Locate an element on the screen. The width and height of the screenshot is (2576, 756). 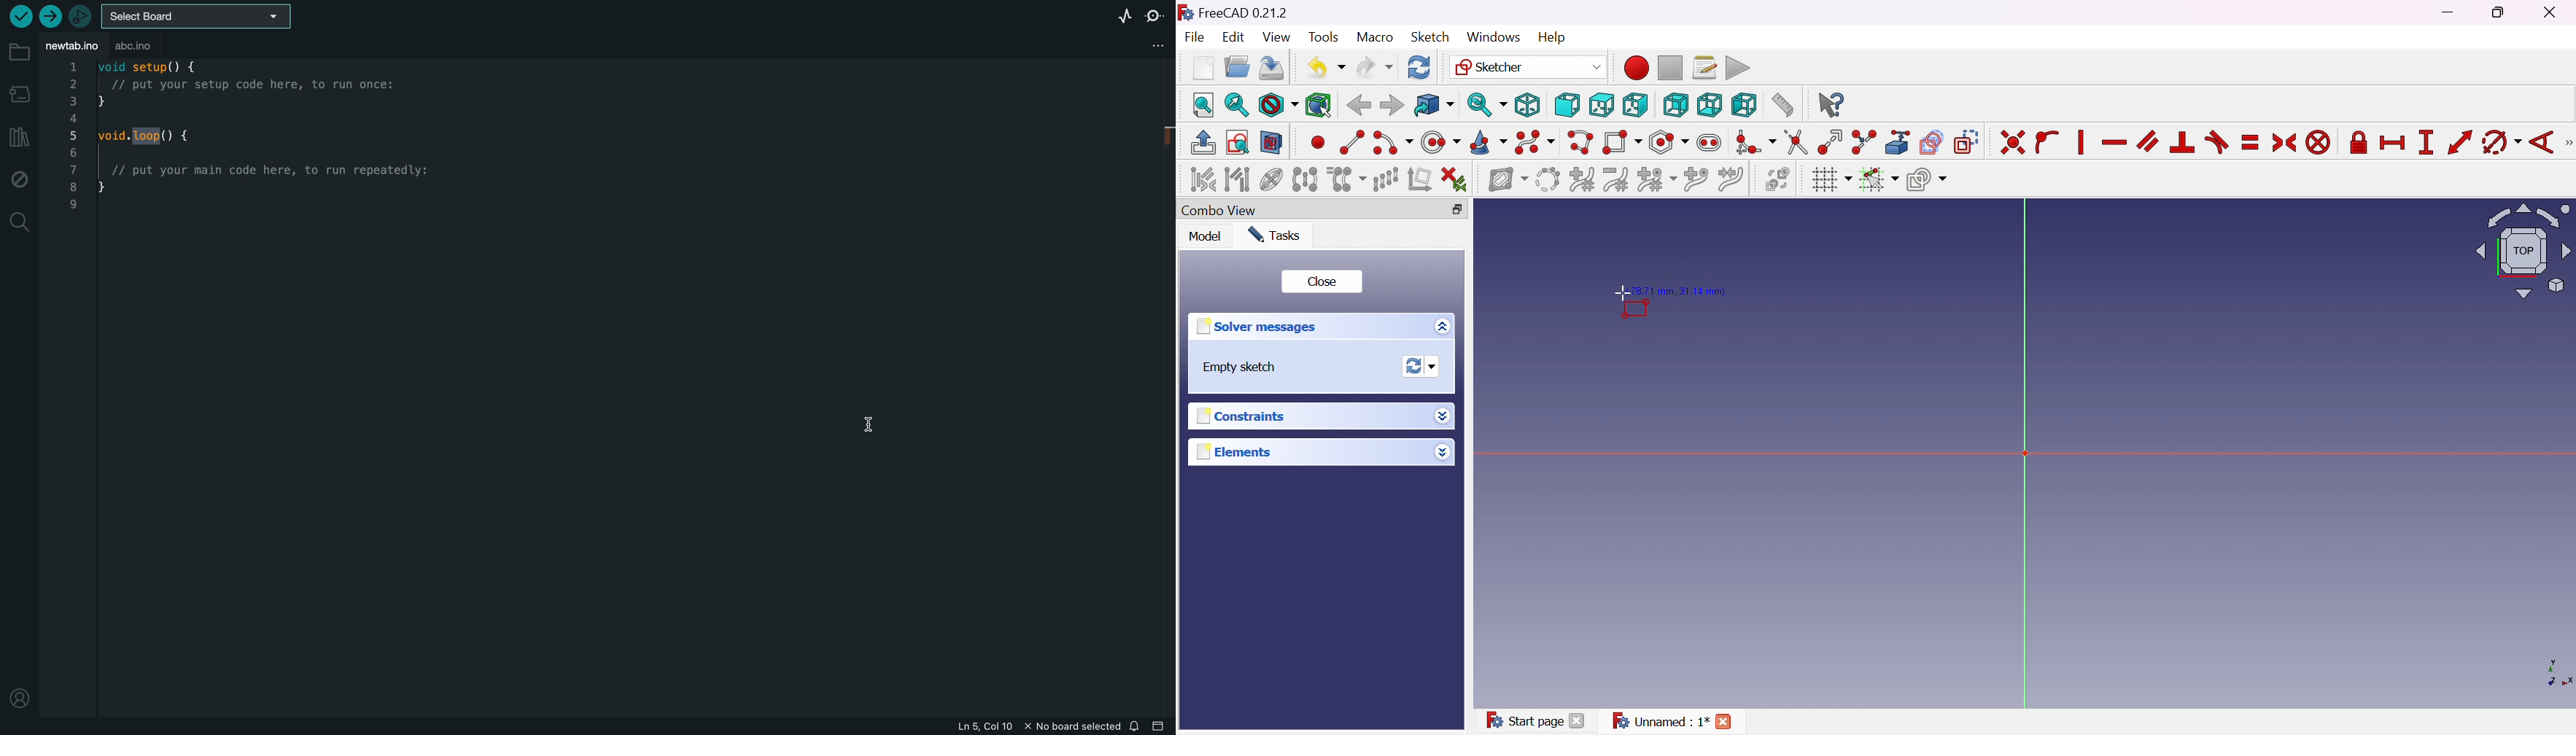
Create fillet is located at coordinates (1756, 144).